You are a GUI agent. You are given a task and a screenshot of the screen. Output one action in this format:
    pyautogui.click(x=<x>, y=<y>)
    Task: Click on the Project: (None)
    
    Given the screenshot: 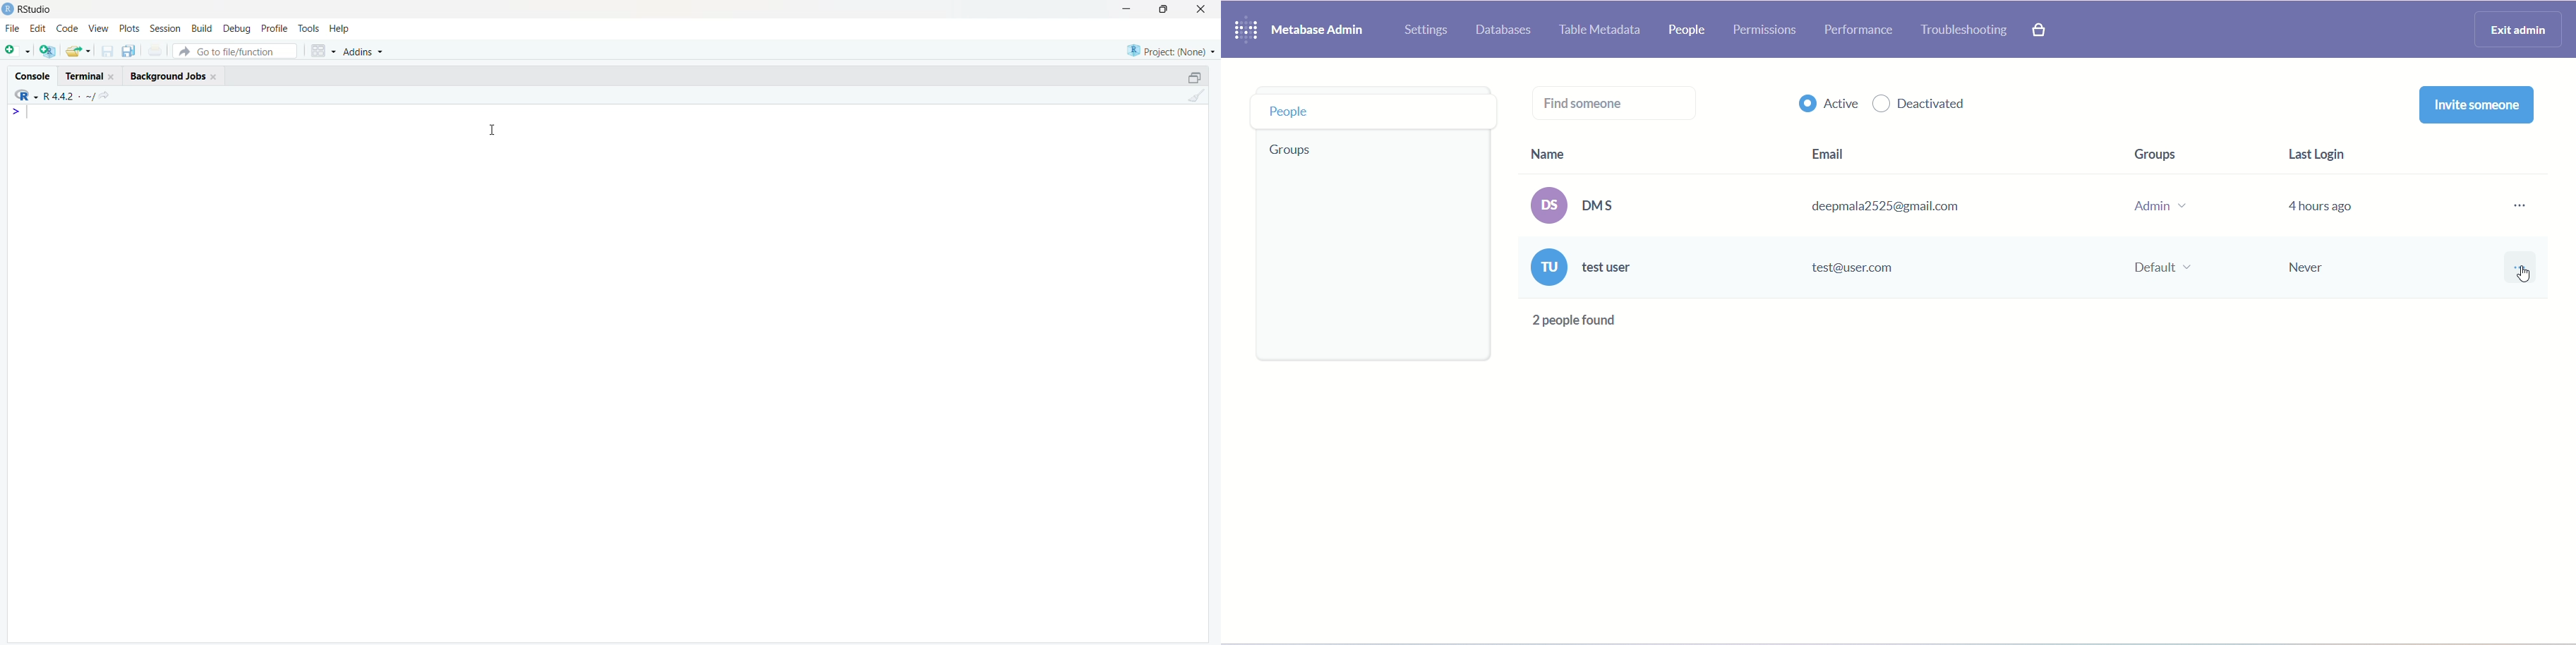 What is the action you would take?
    pyautogui.click(x=1171, y=51)
    